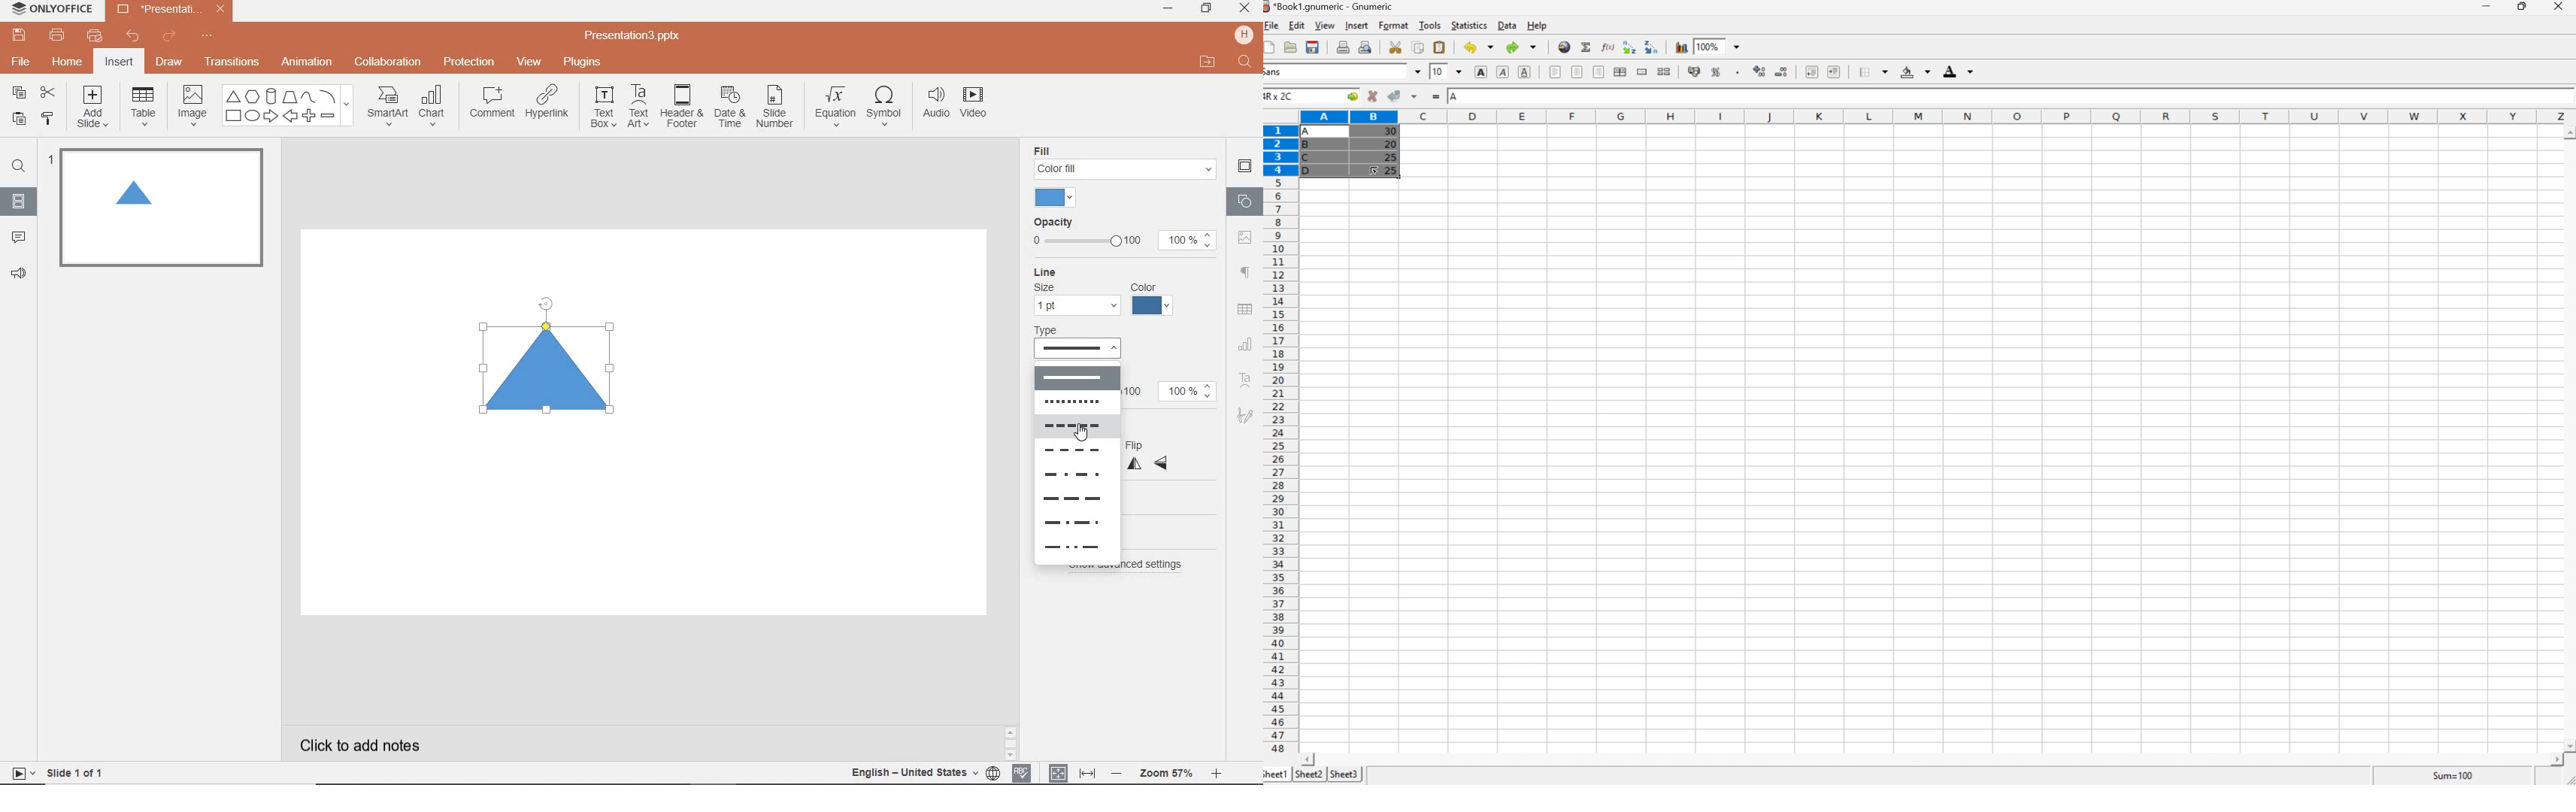 The height and width of the screenshot is (812, 2576). Describe the element at coordinates (1121, 235) in the screenshot. I see `opacity` at that location.